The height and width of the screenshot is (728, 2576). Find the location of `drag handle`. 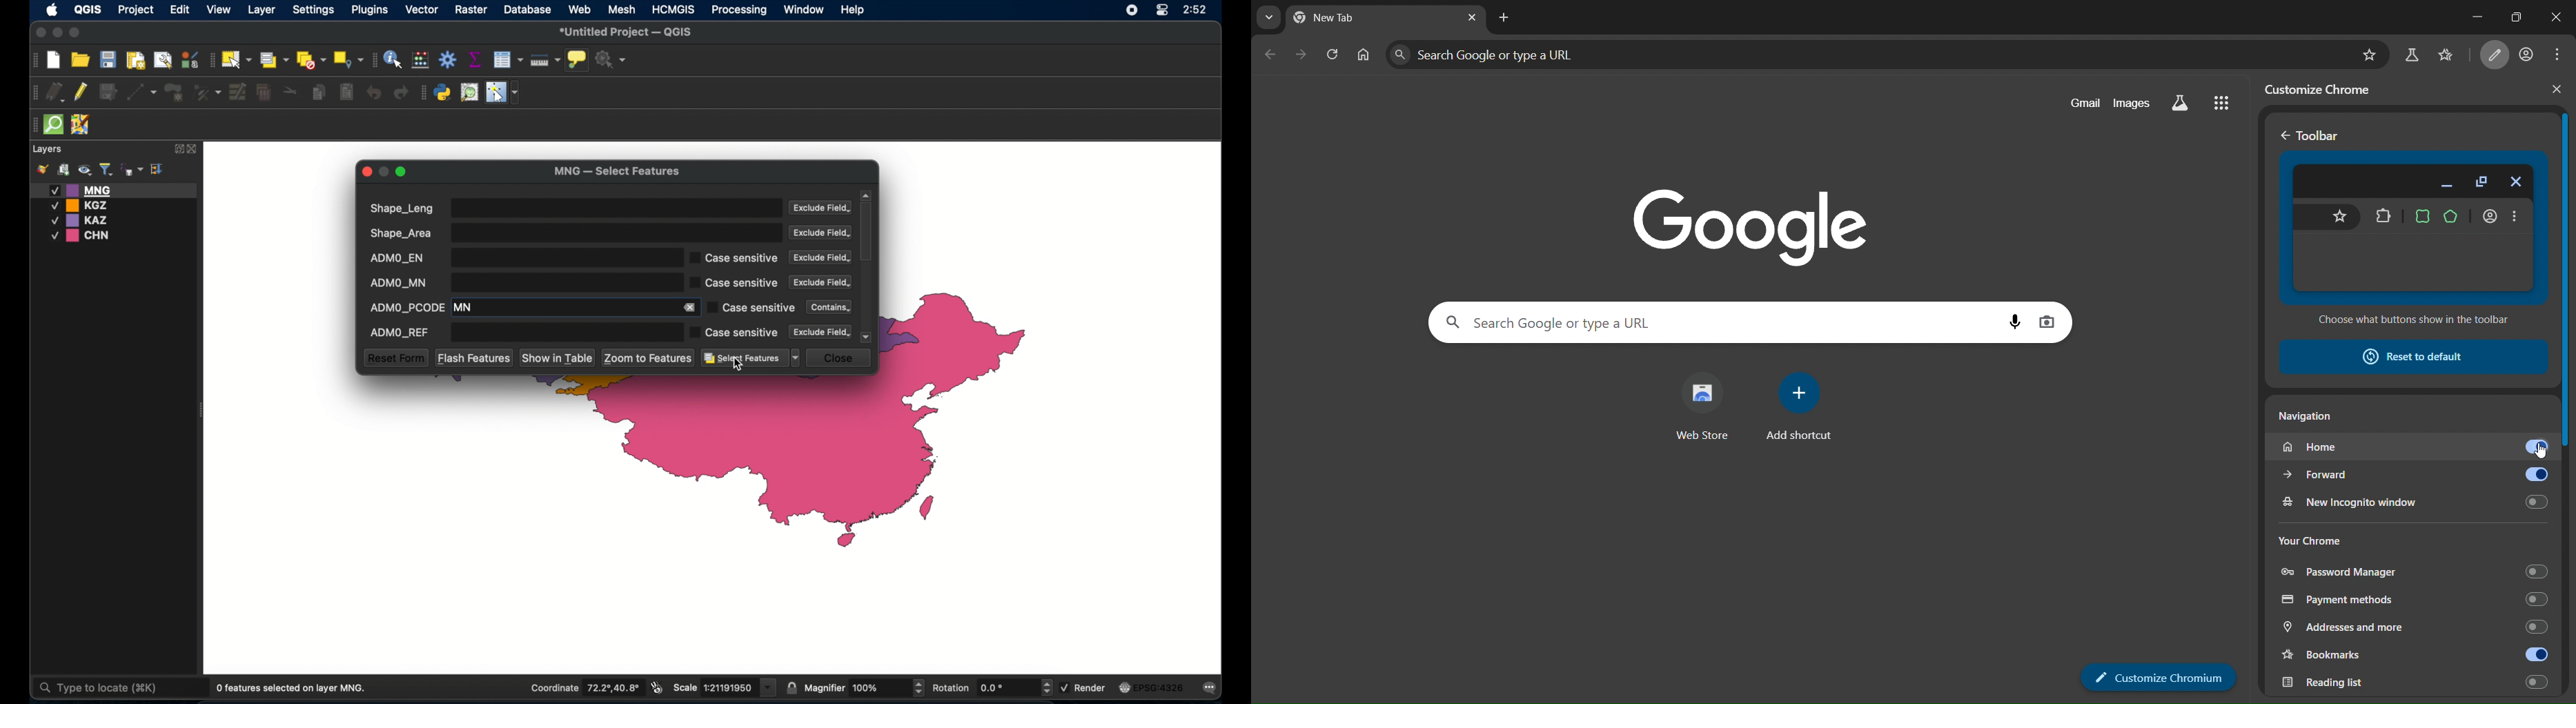

drag handle is located at coordinates (33, 125).